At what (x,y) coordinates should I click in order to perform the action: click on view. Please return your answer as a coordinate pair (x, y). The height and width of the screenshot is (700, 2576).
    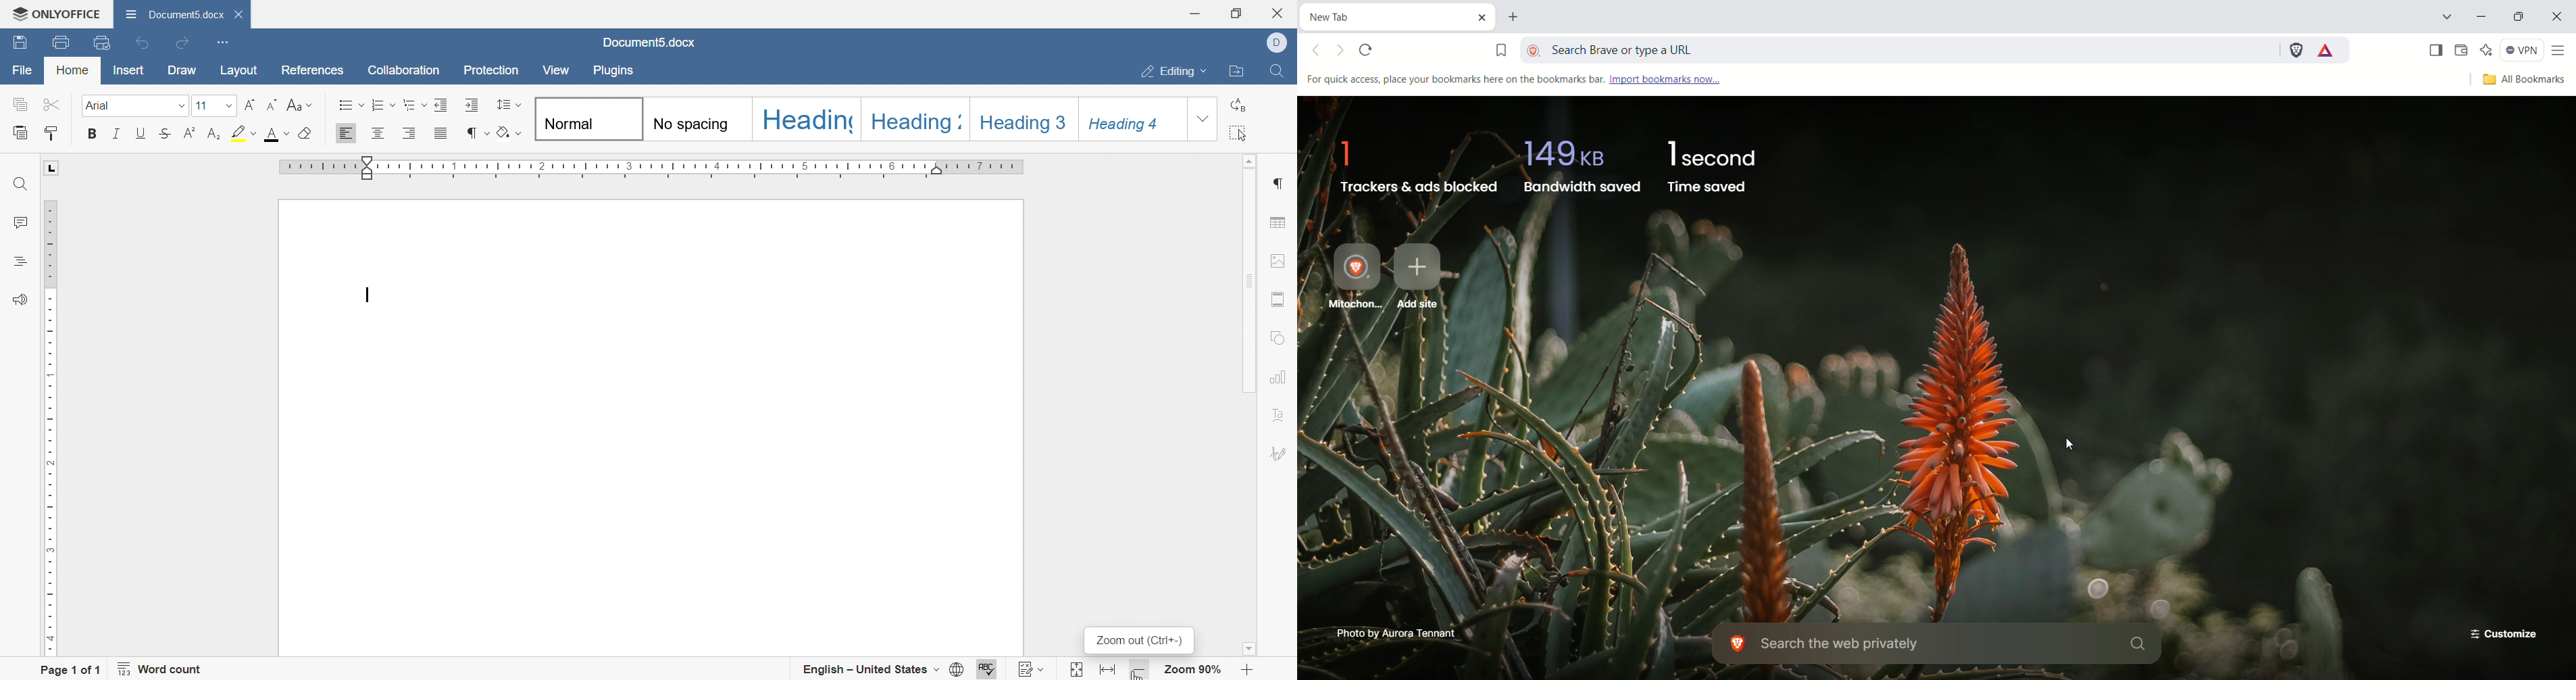
    Looking at the image, I should click on (554, 68).